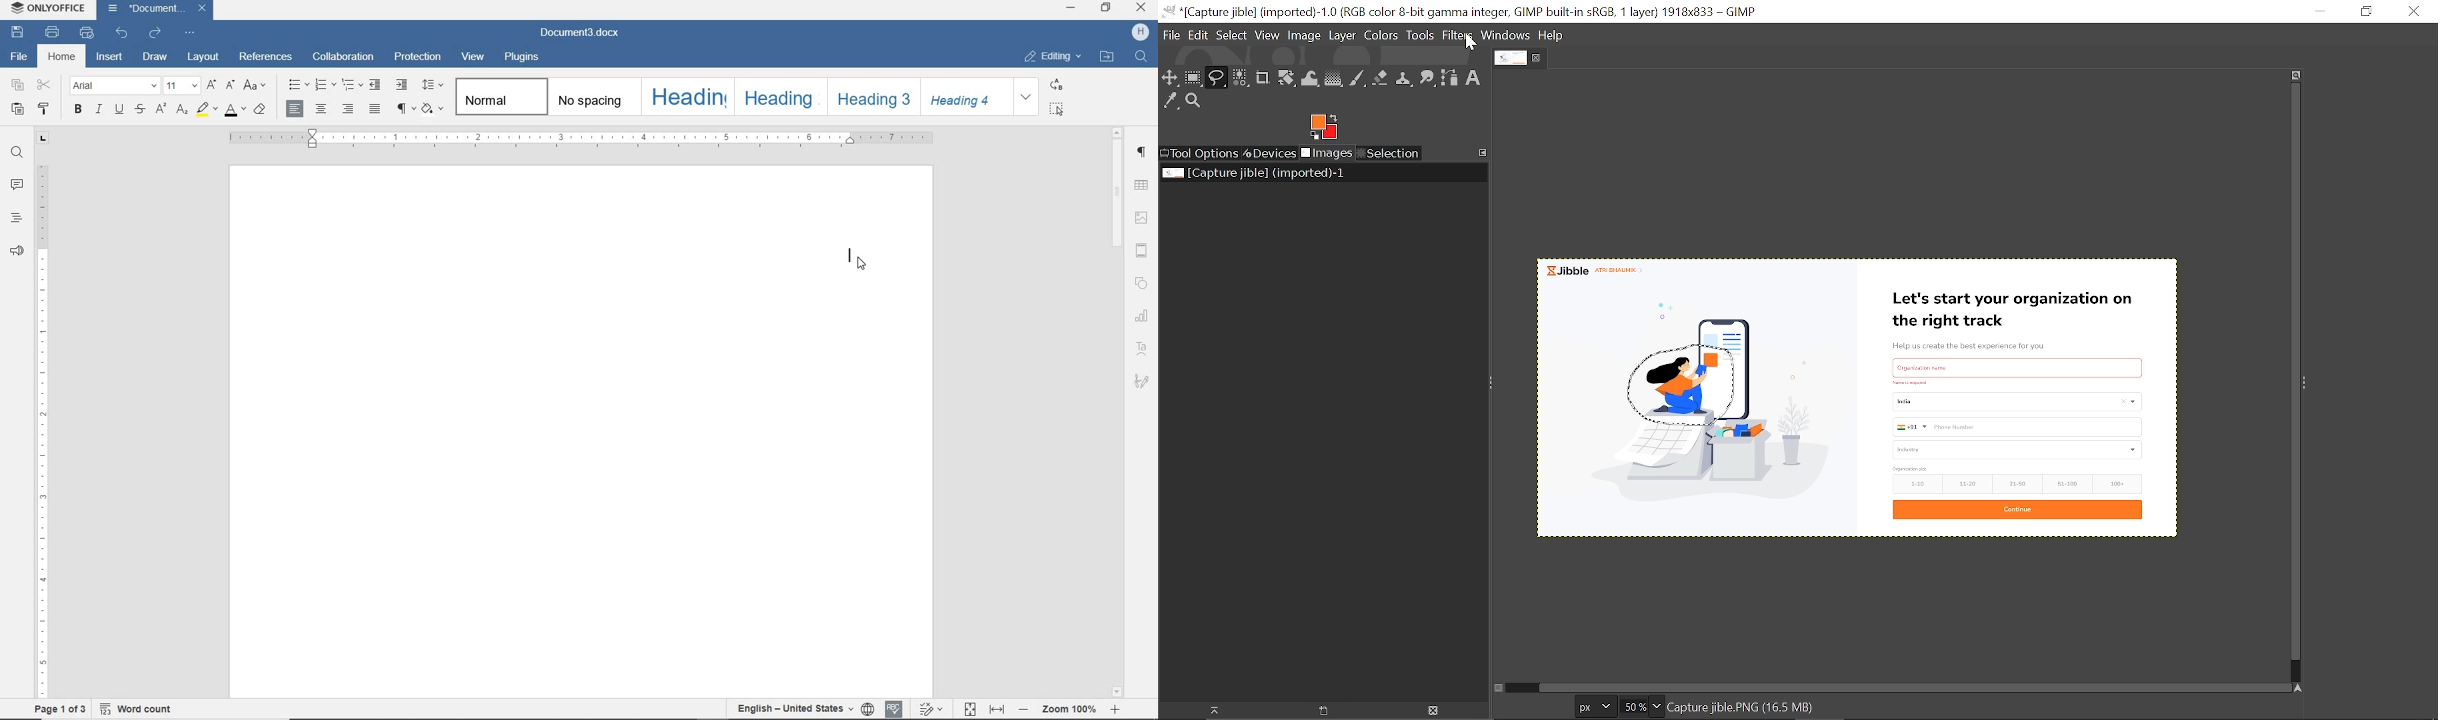 The image size is (2464, 728). Describe the element at coordinates (968, 97) in the screenshot. I see `HEADING 4` at that location.